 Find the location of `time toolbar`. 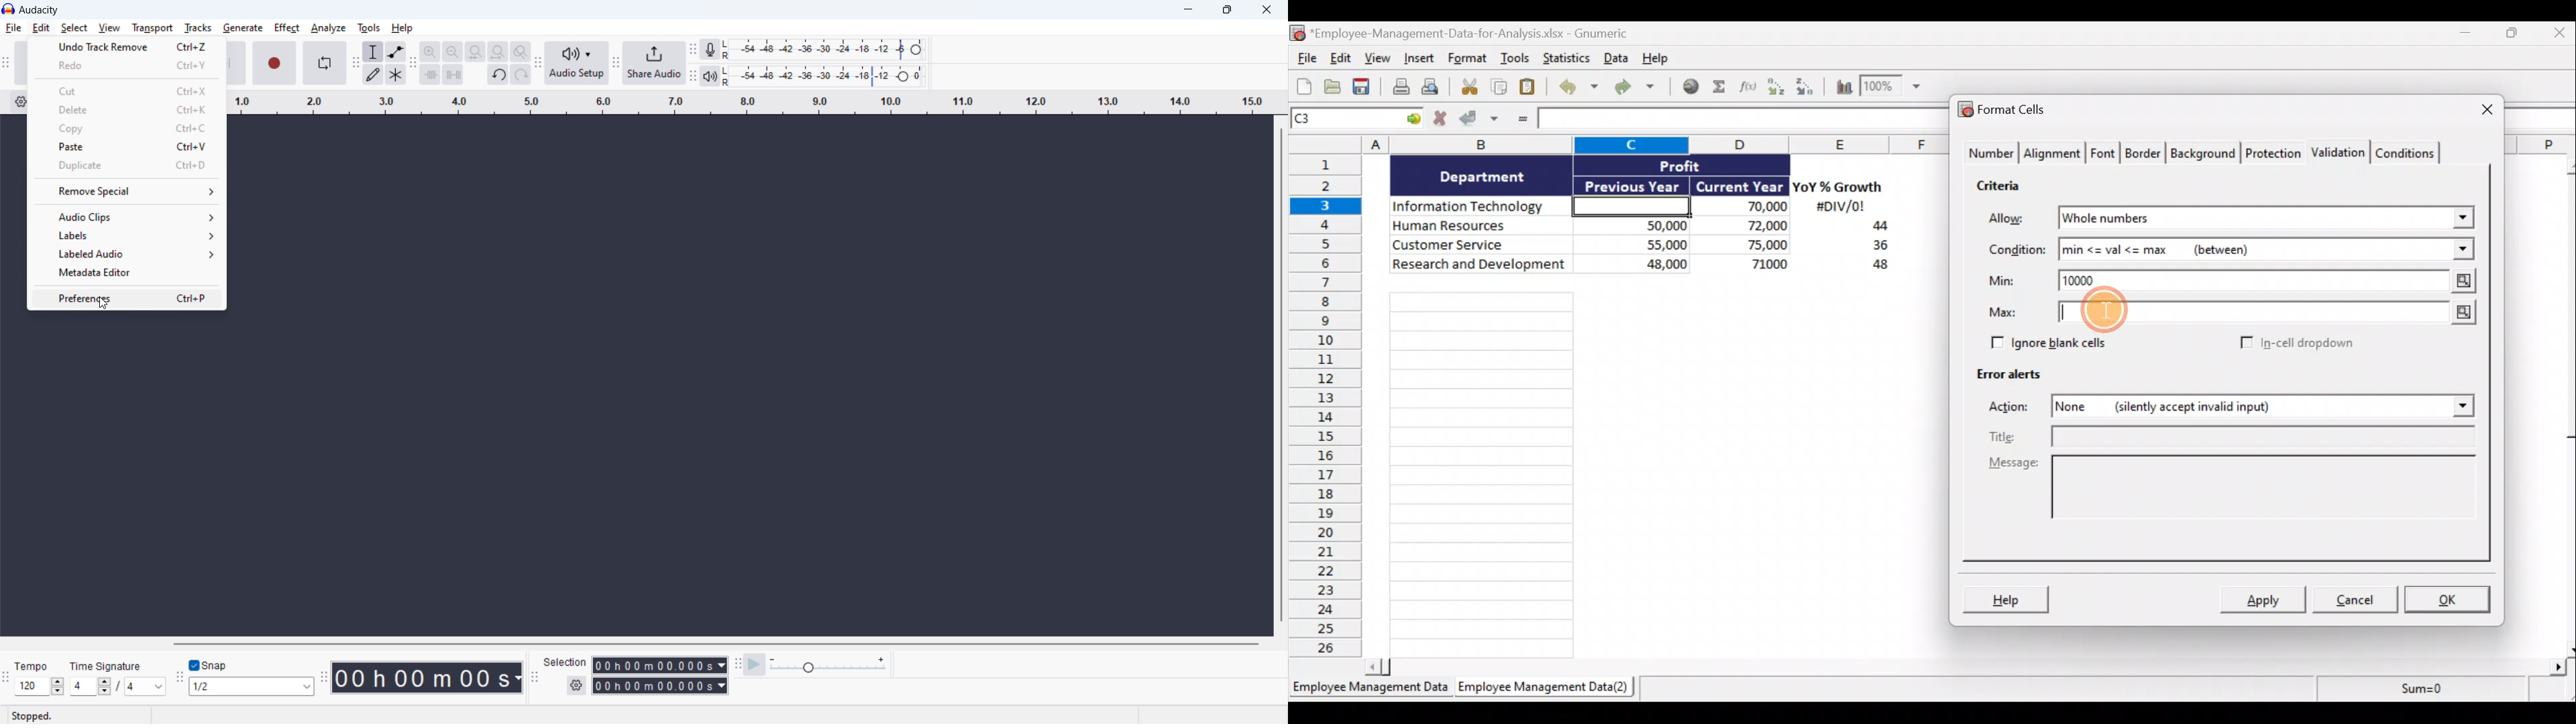

time toolbar is located at coordinates (324, 678).